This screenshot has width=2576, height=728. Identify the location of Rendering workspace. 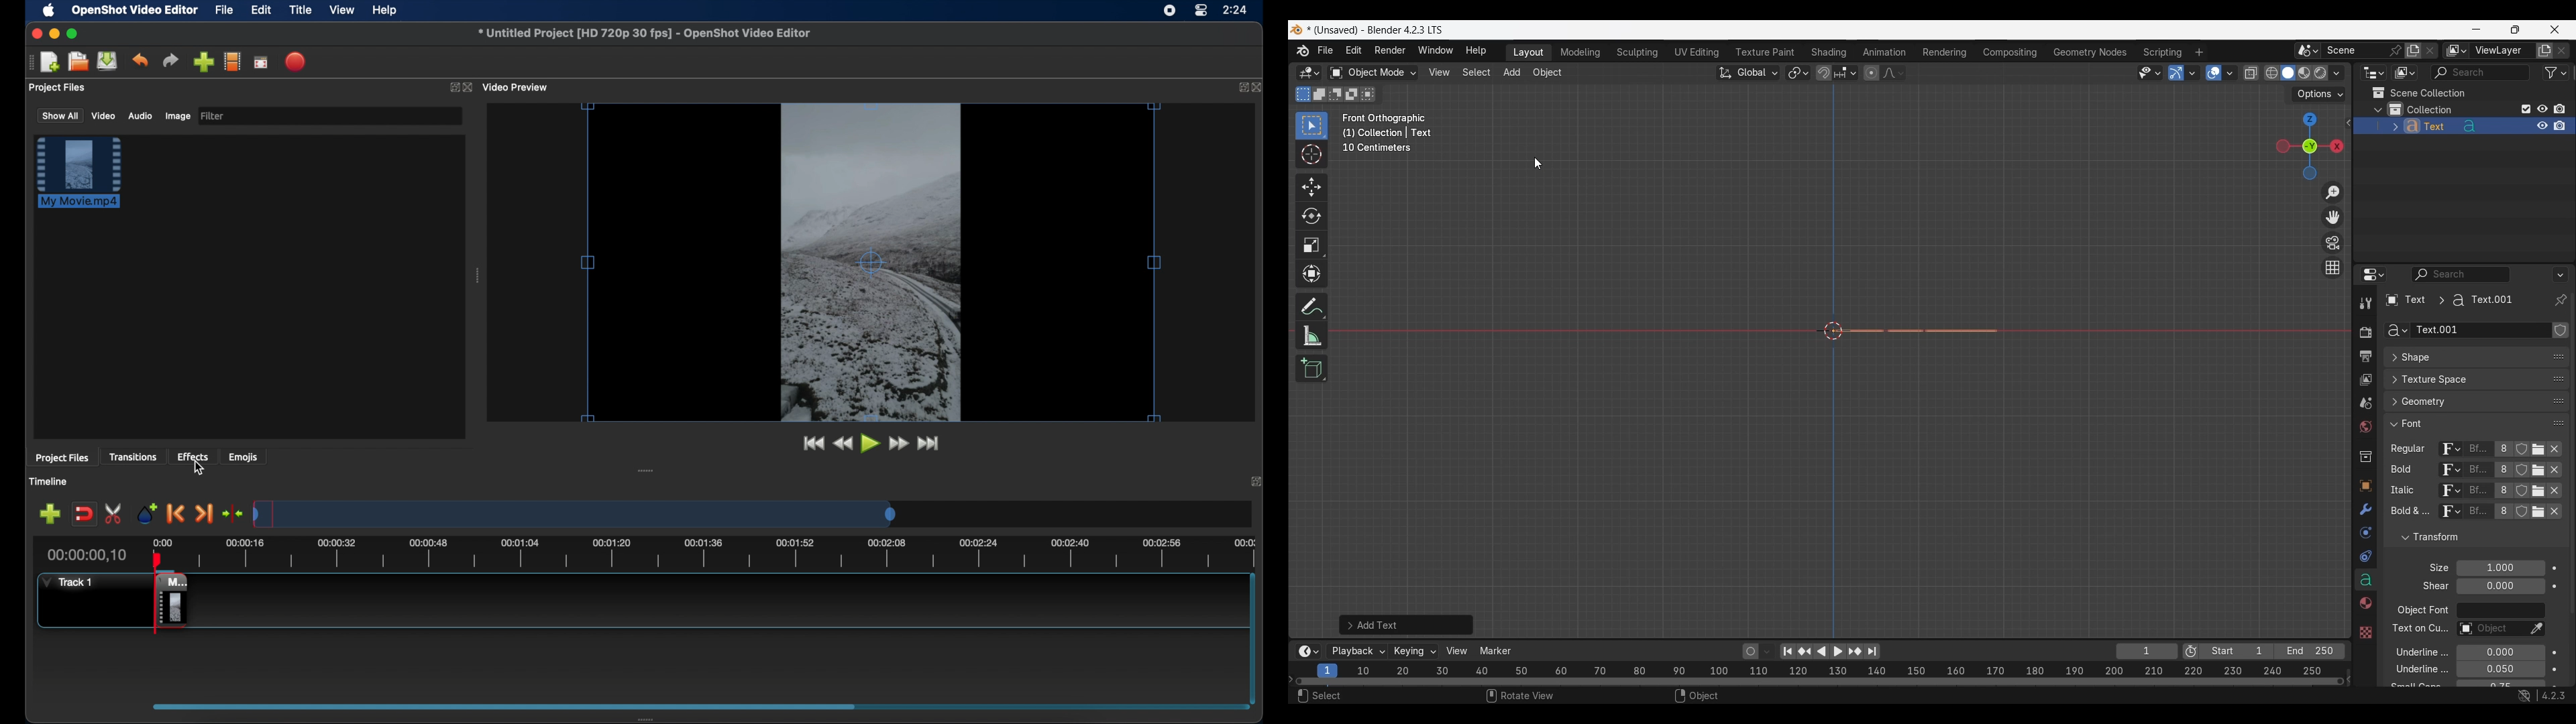
(1944, 52).